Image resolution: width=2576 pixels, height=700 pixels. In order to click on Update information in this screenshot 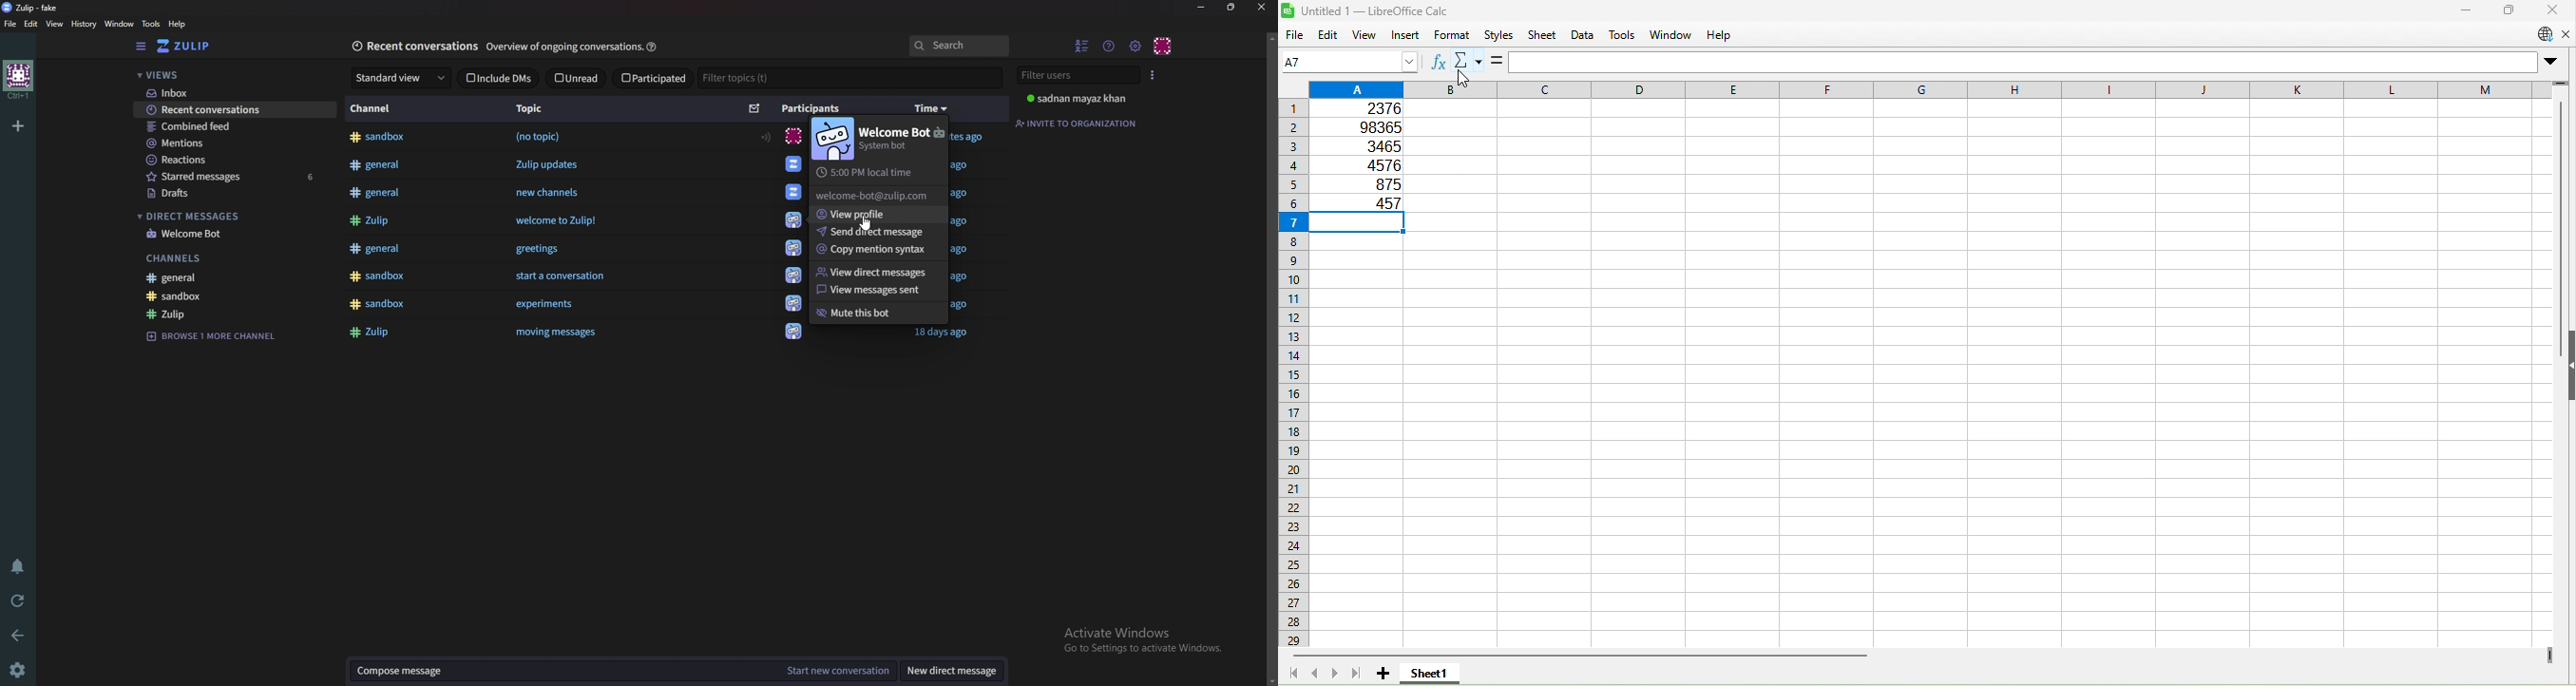, I will do `click(2544, 35)`.